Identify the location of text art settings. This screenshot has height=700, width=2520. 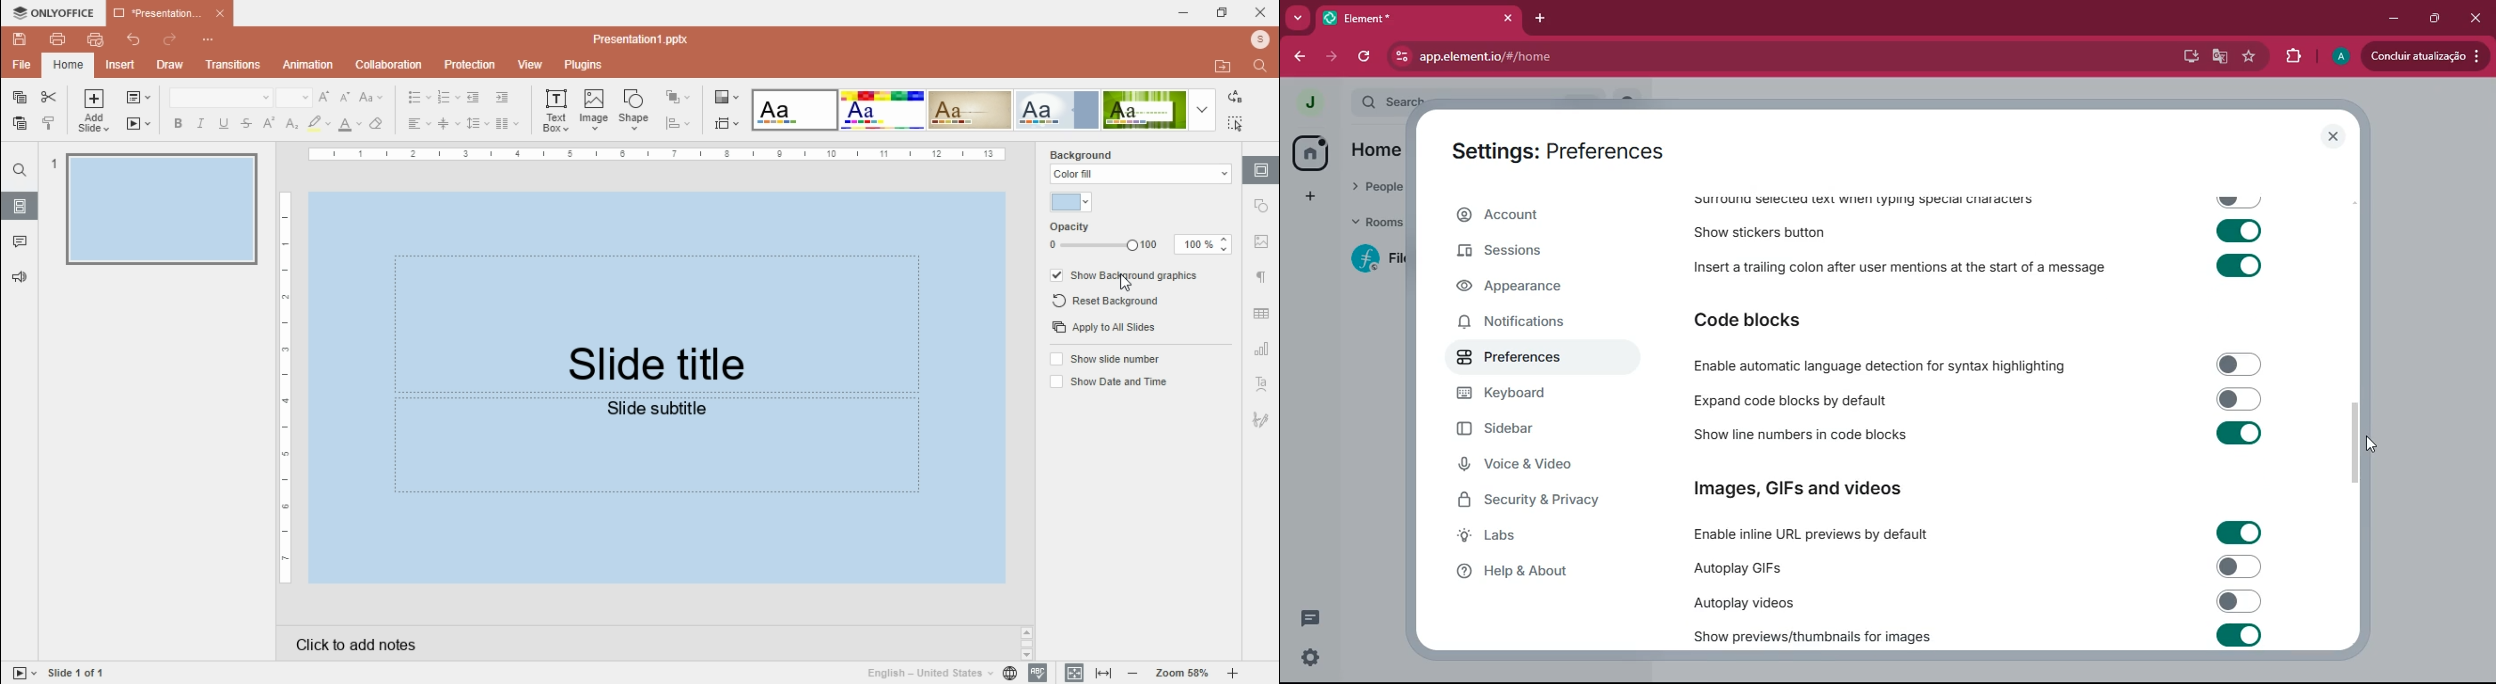
(1262, 385).